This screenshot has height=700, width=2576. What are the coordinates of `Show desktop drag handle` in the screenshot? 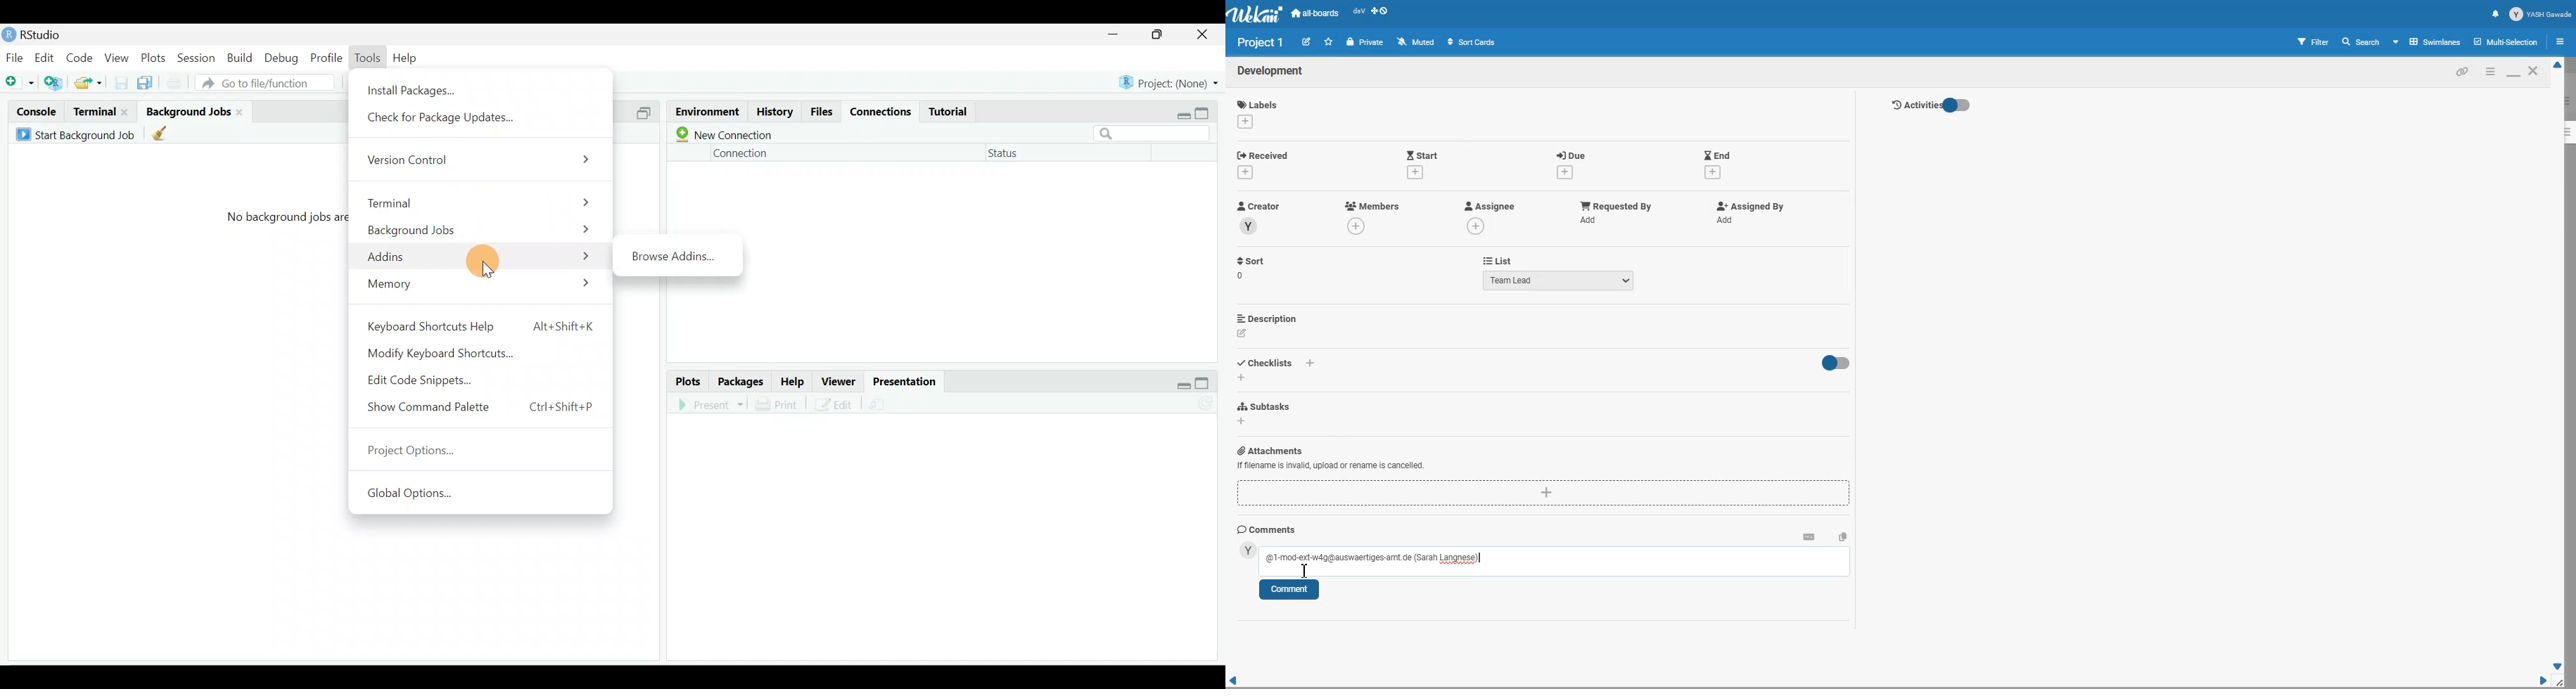 It's located at (1381, 13).